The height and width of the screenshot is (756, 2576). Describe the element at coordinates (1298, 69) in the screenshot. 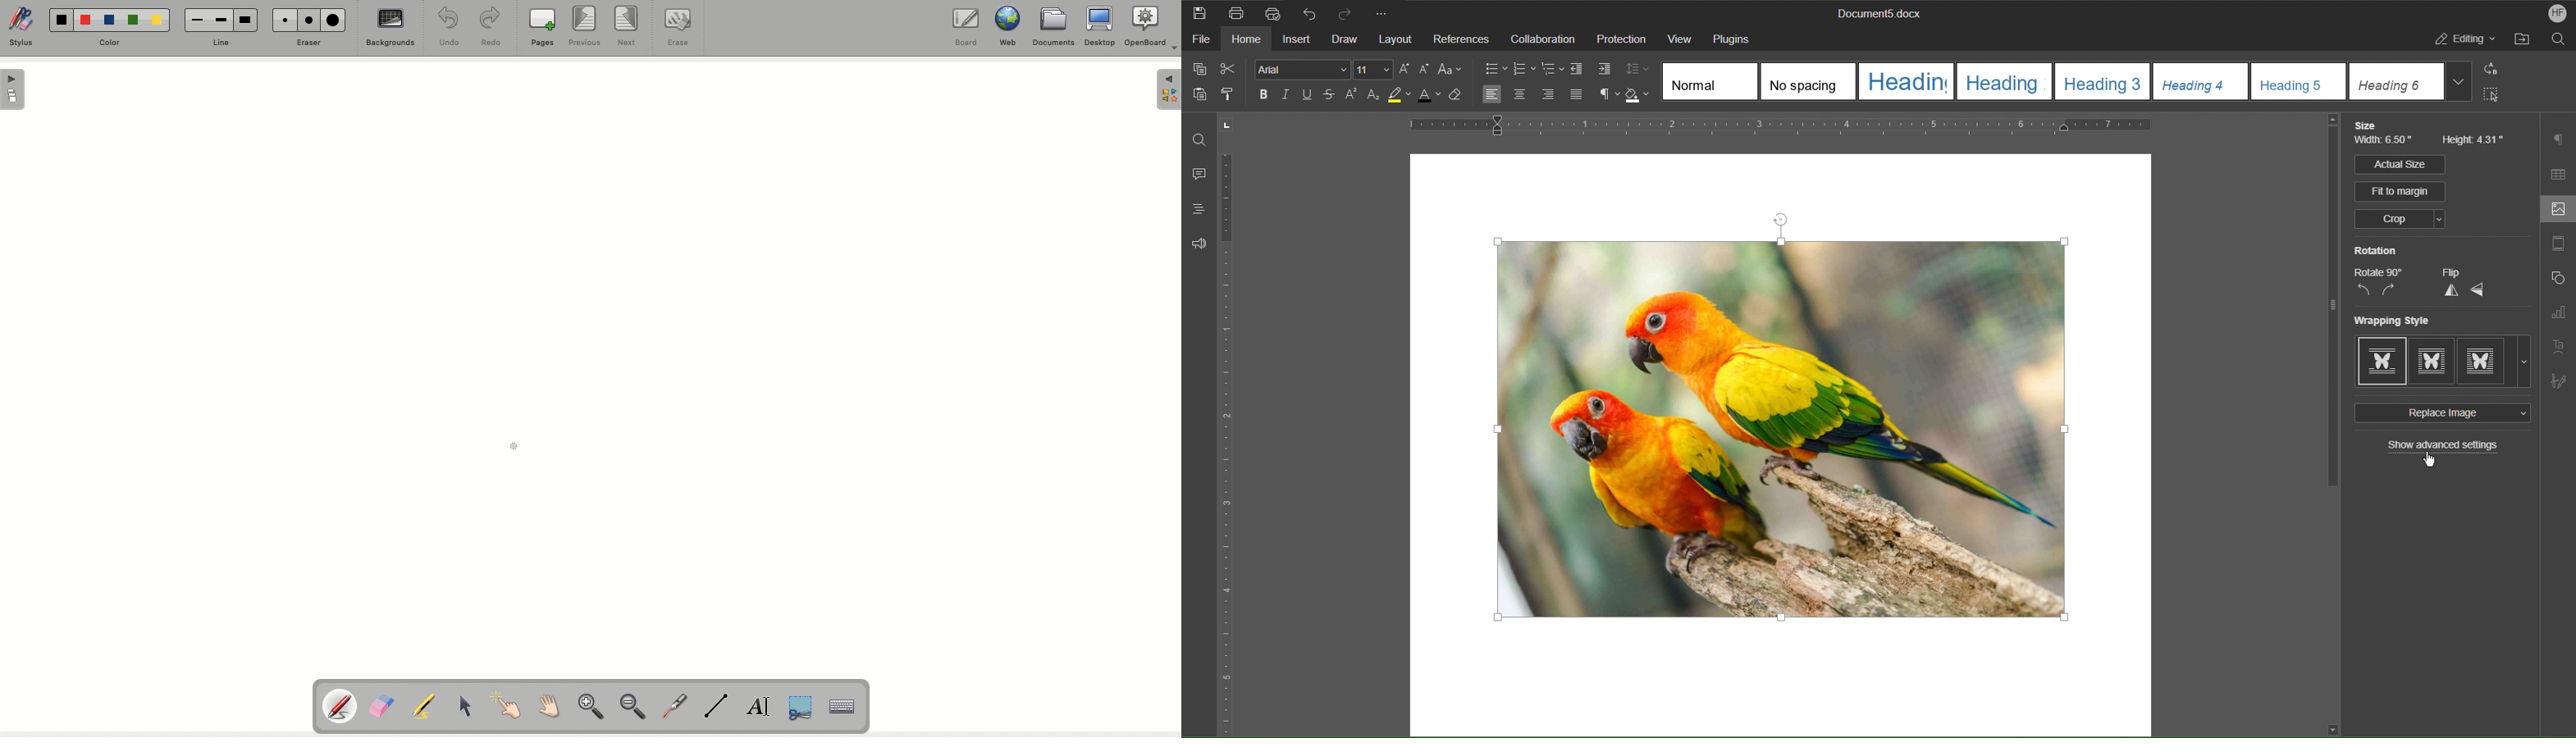

I see `Font` at that location.